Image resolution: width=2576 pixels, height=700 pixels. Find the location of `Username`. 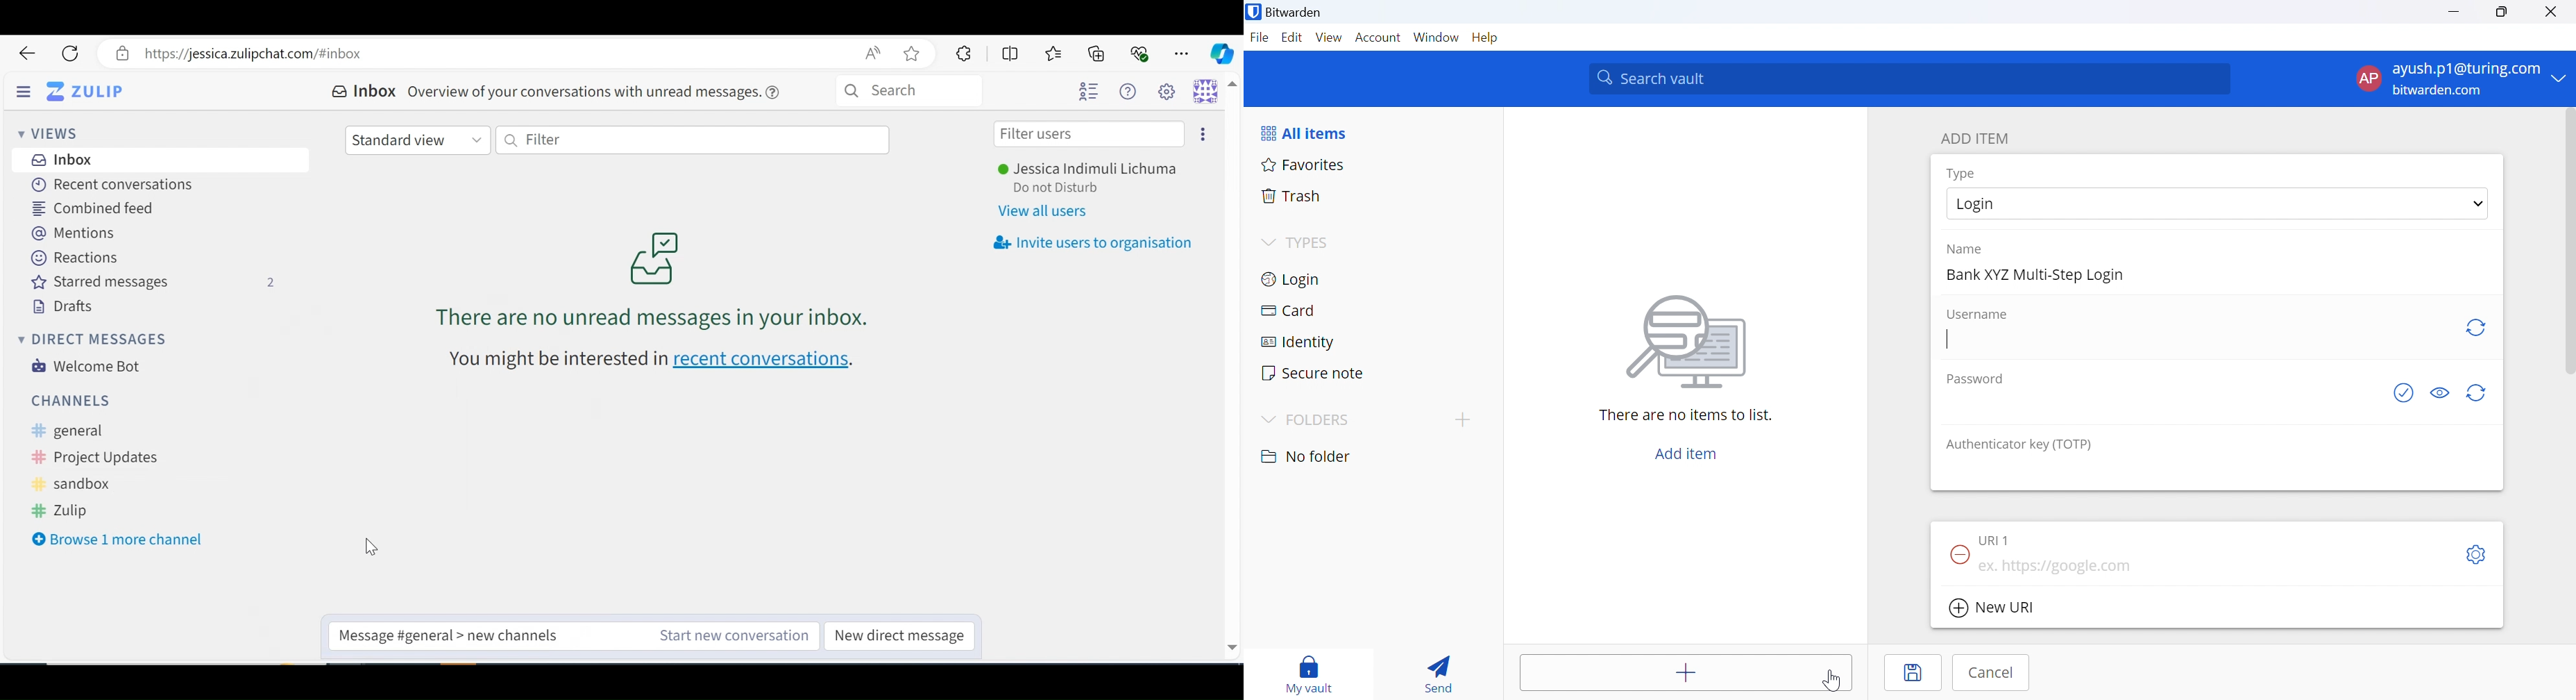

Username is located at coordinates (1094, 170).